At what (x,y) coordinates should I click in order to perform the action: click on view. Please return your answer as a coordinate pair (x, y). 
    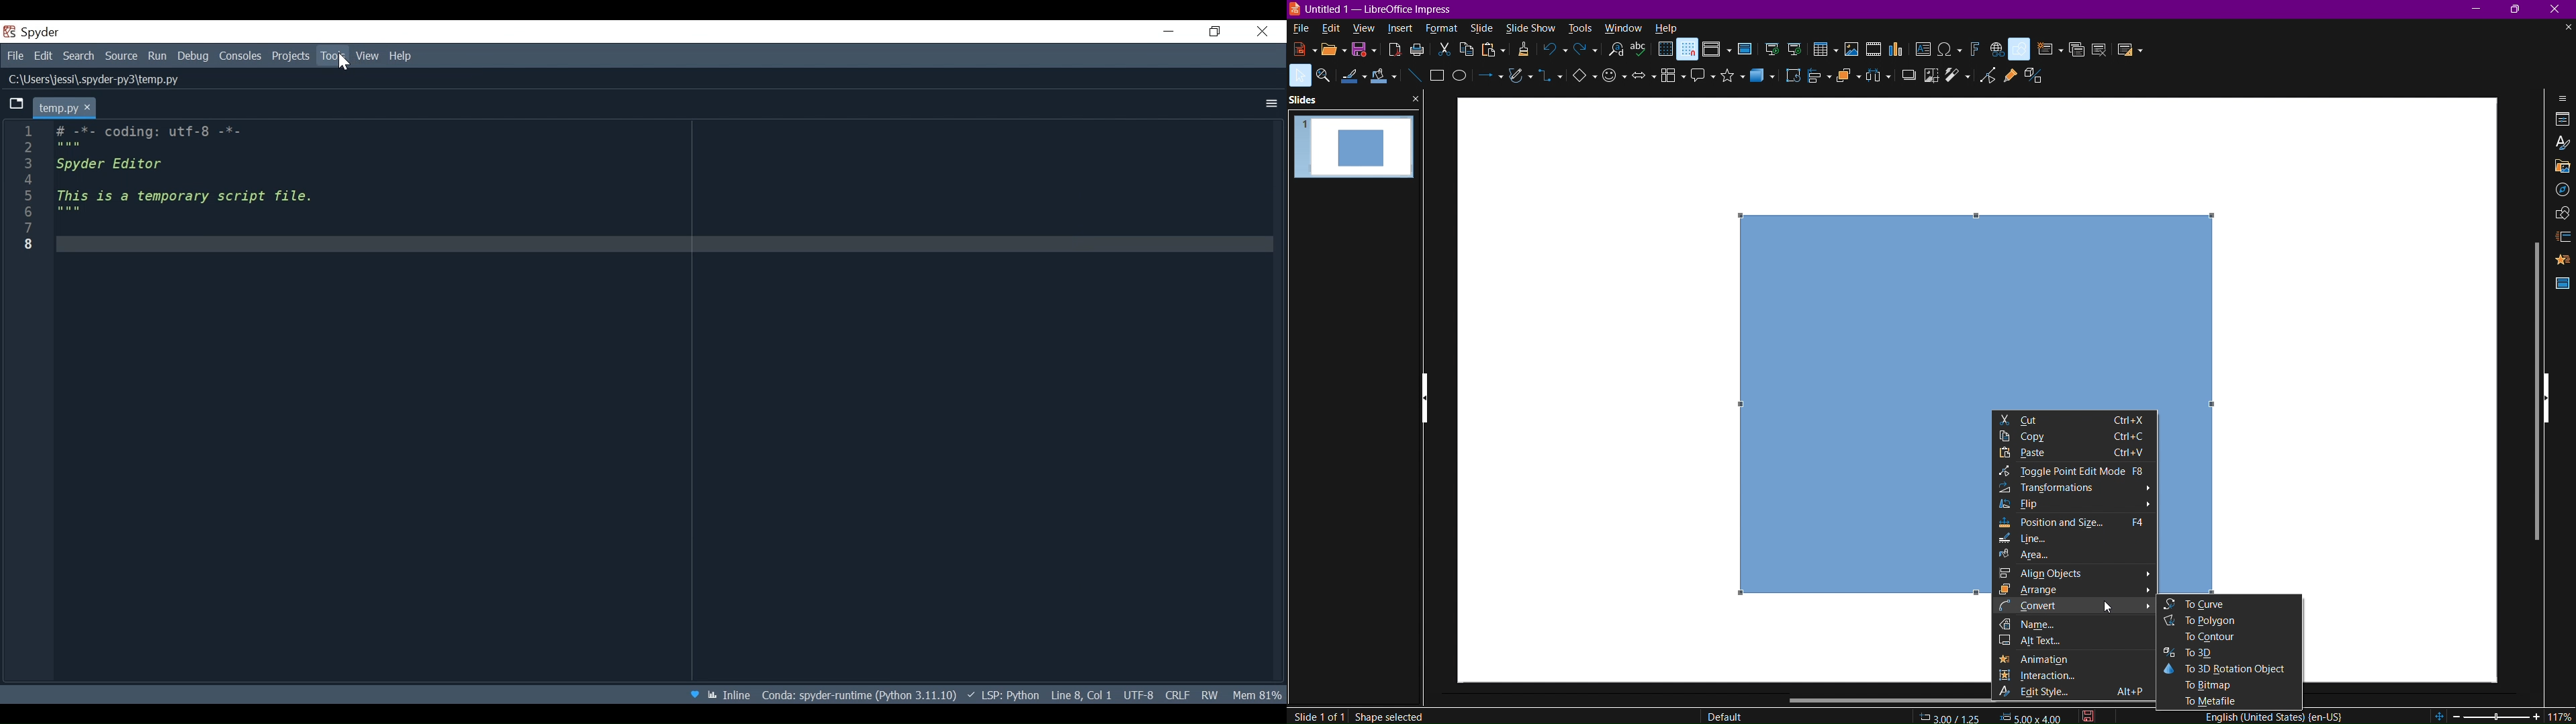
    Looking at the image, I should click on (1366, 30).